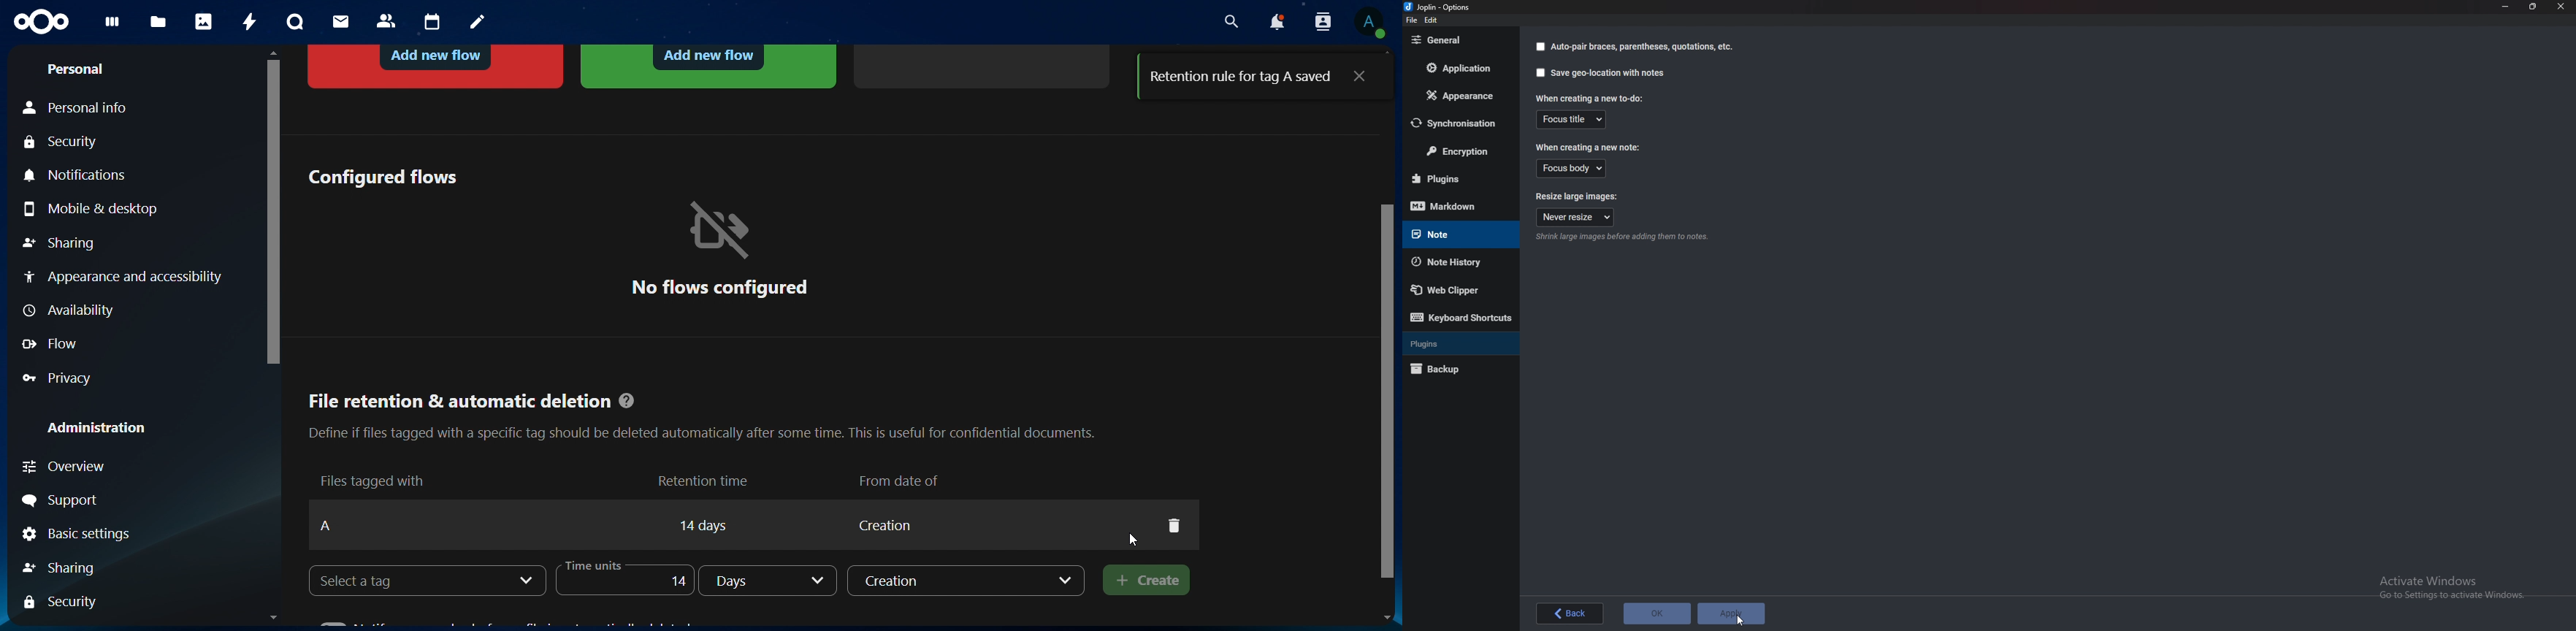 The width and height of the screenshot is (2576, 644). What do you see at coordinates (80, 176) in the screenshot?
I see `notifications` at bounding box center [80, 176].